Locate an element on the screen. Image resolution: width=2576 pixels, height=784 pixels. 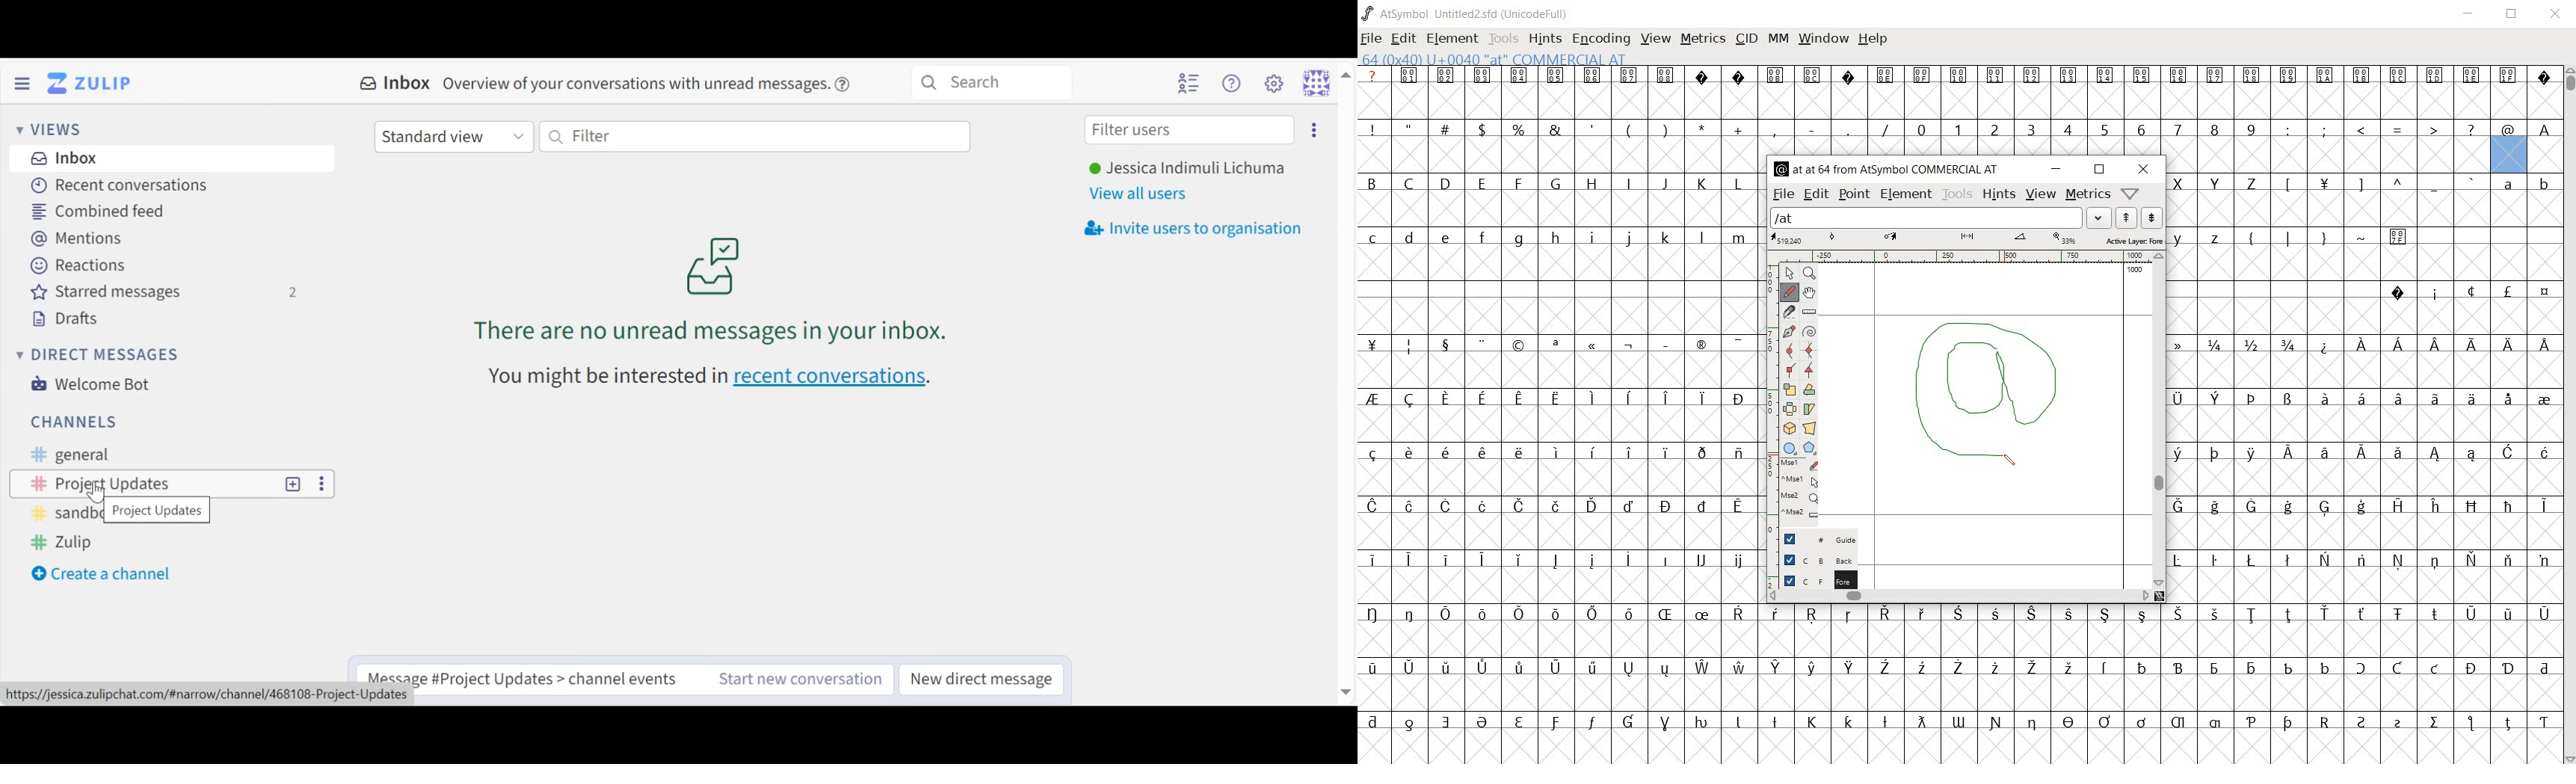
glyph info is located at coordinates (1889, 167).